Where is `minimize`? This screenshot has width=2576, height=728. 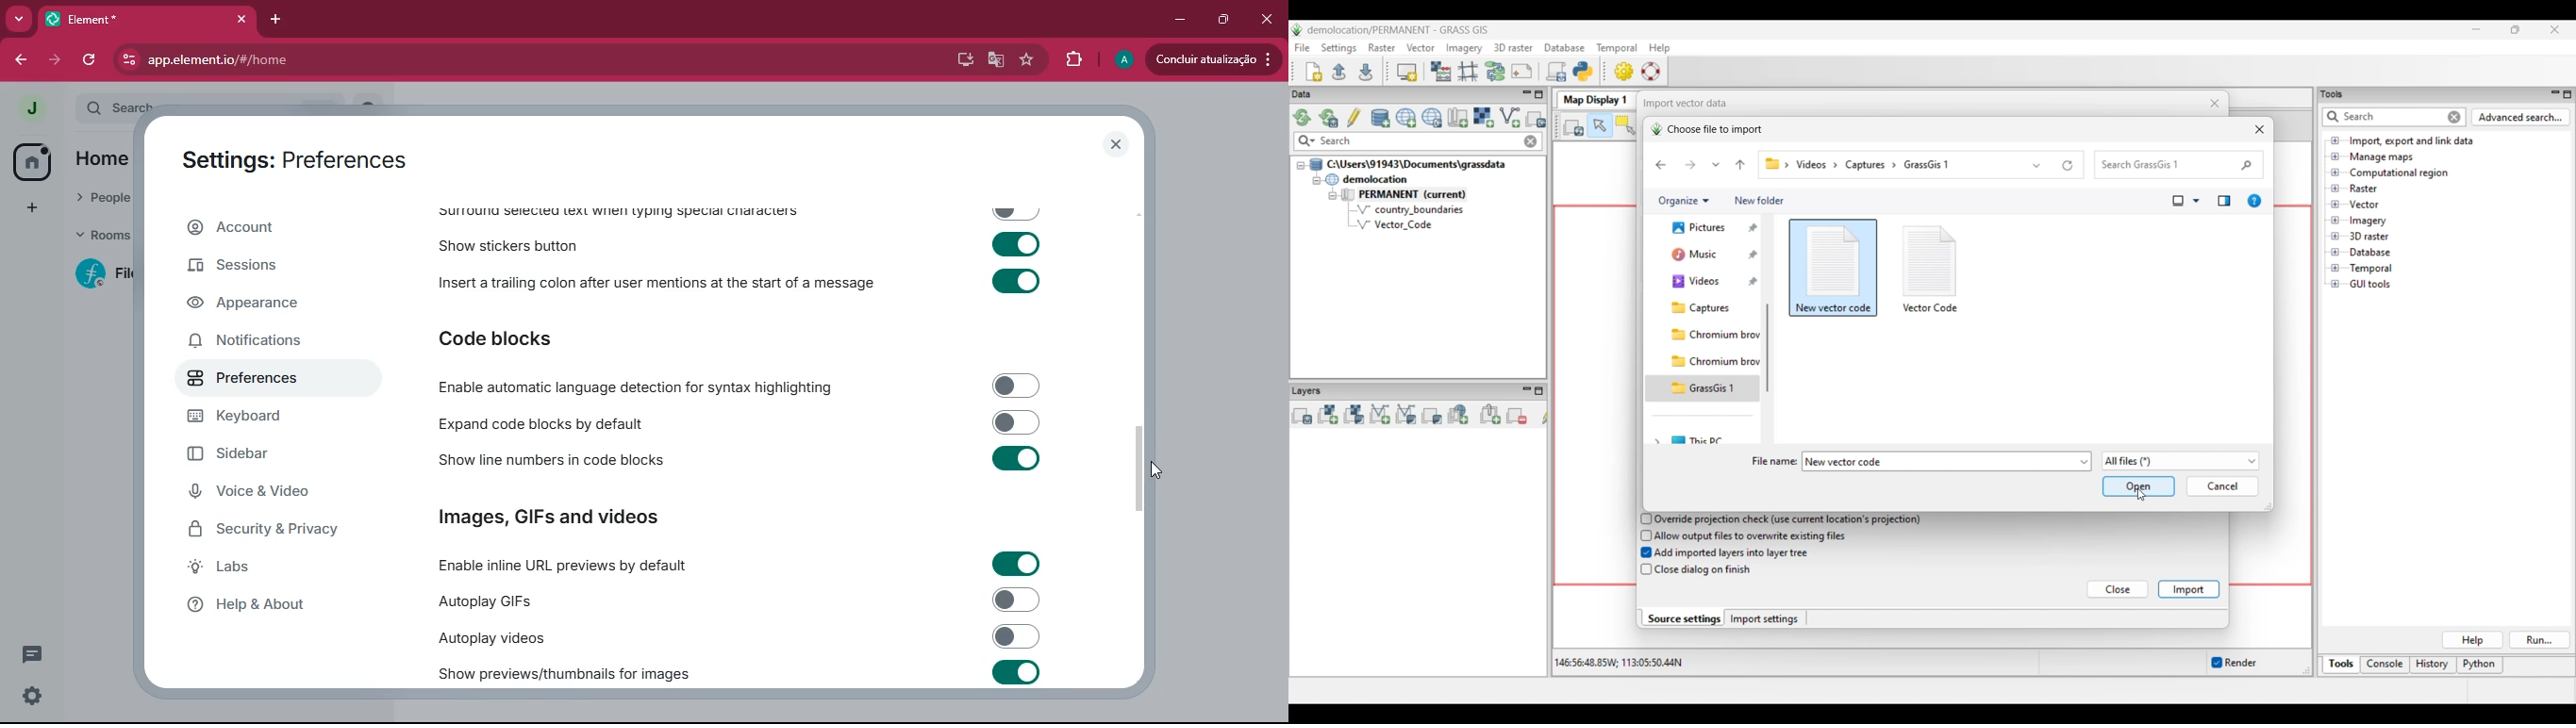 minimize is located at coordinates (1178, 20).